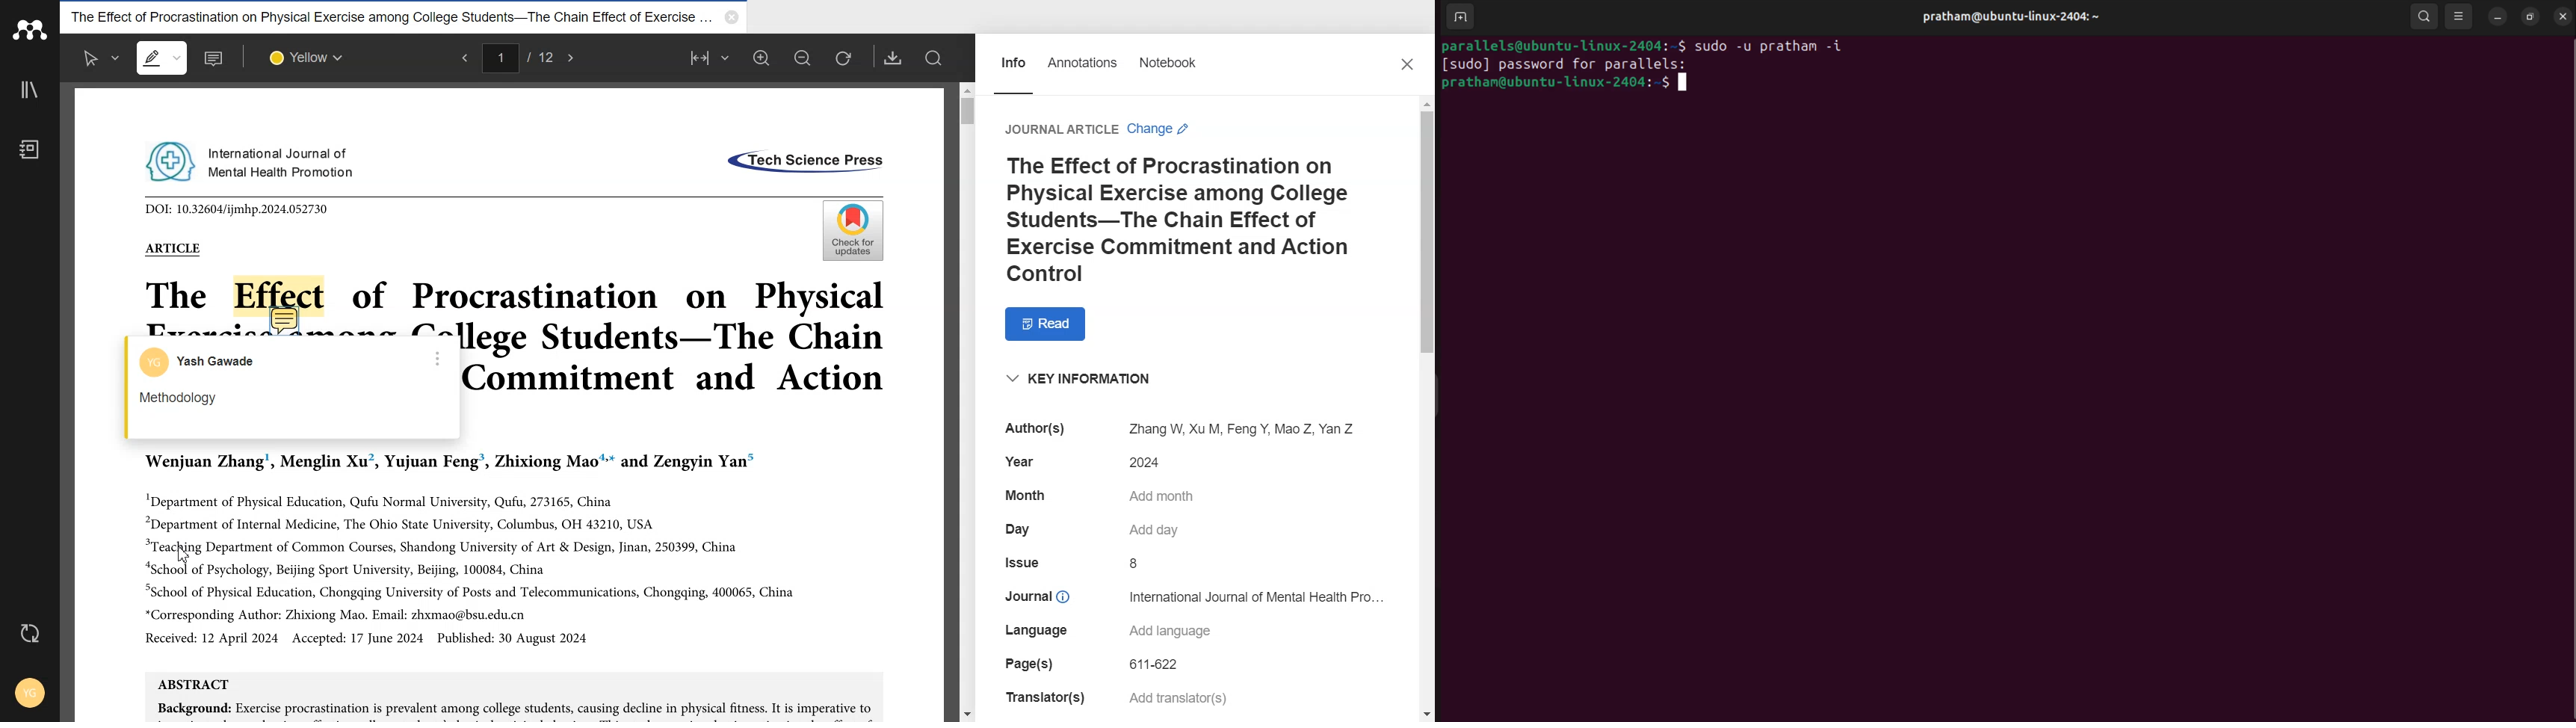  What do you see at coordinates (1426, 407) in the screenshot?
I see `Vertical scroll bar` at bounding box center [1426, 407].